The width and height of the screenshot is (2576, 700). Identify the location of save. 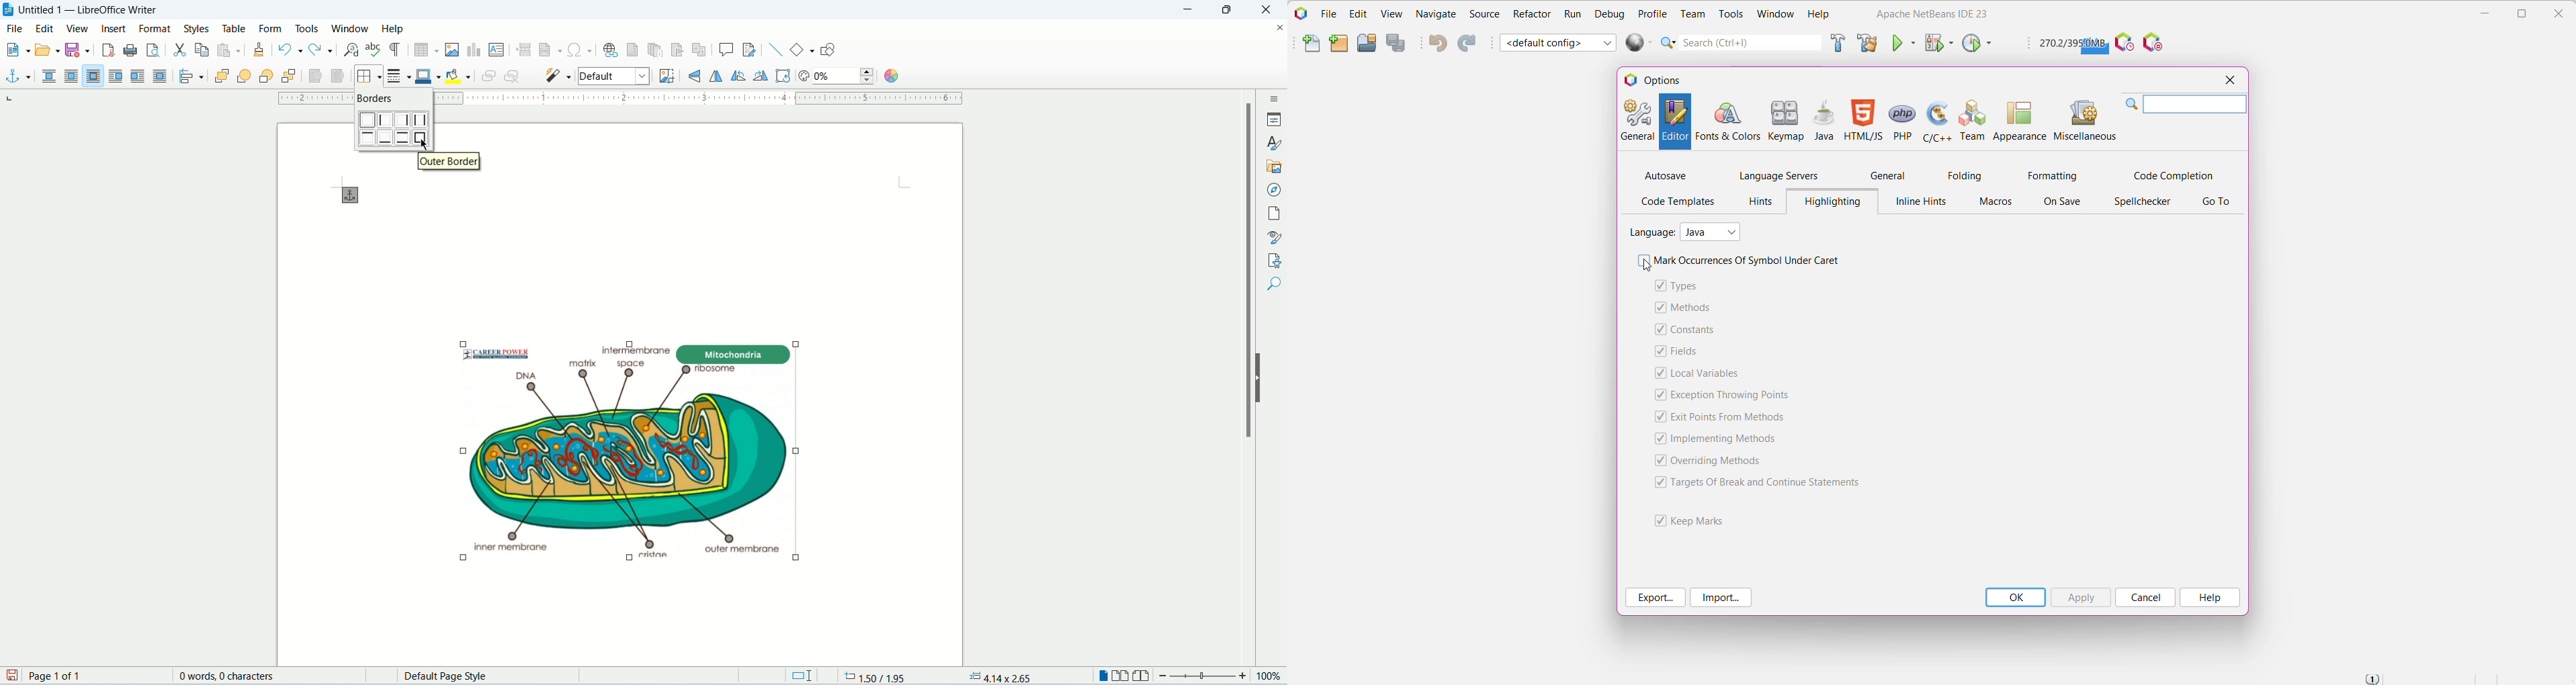
(13, 676).